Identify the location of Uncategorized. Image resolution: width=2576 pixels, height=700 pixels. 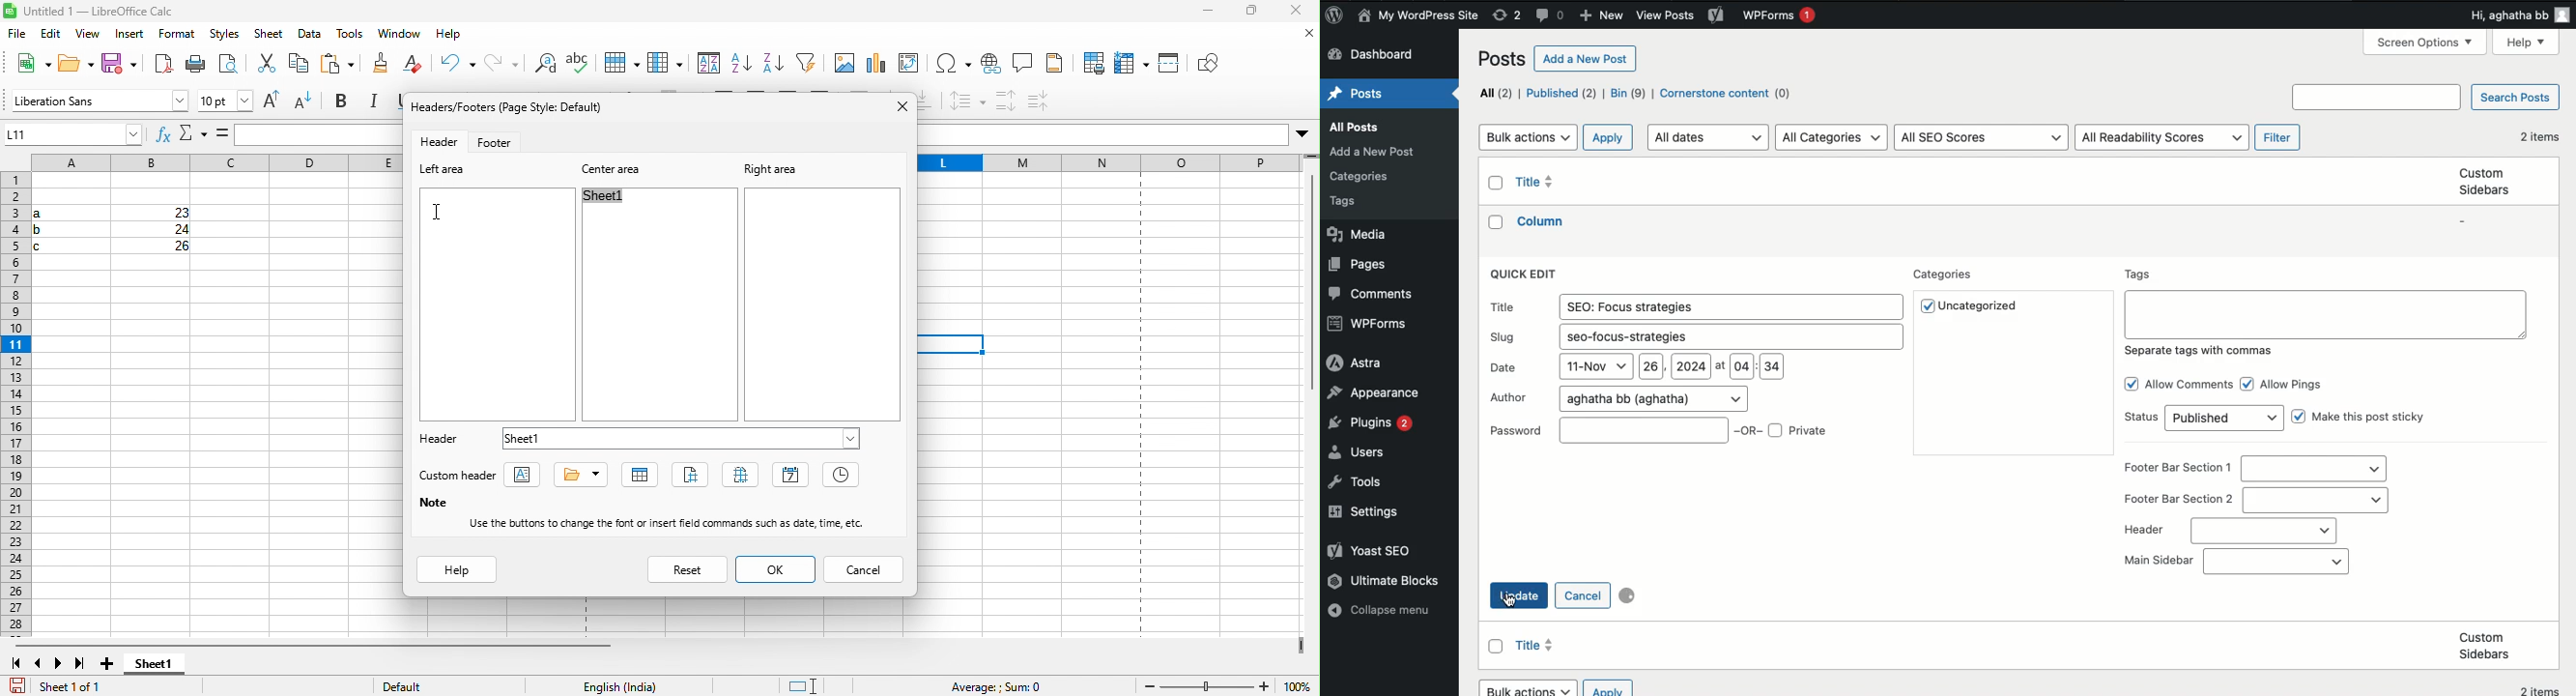
(1982, 306).